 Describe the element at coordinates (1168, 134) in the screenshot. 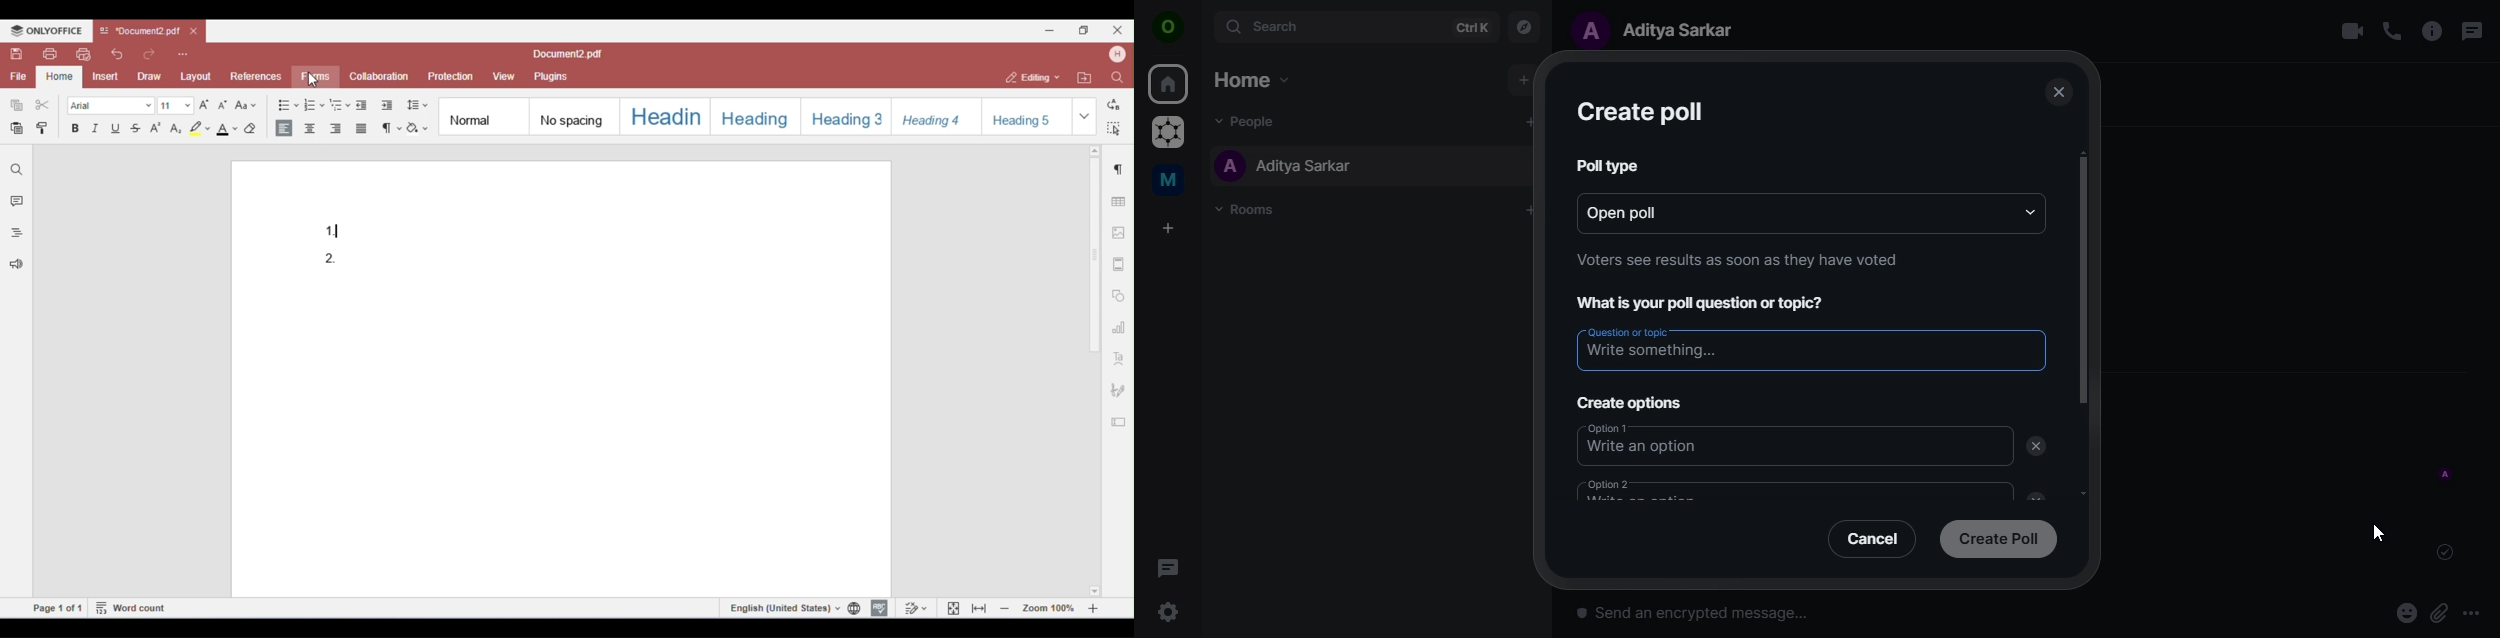

I see `graoheneos` at that location.